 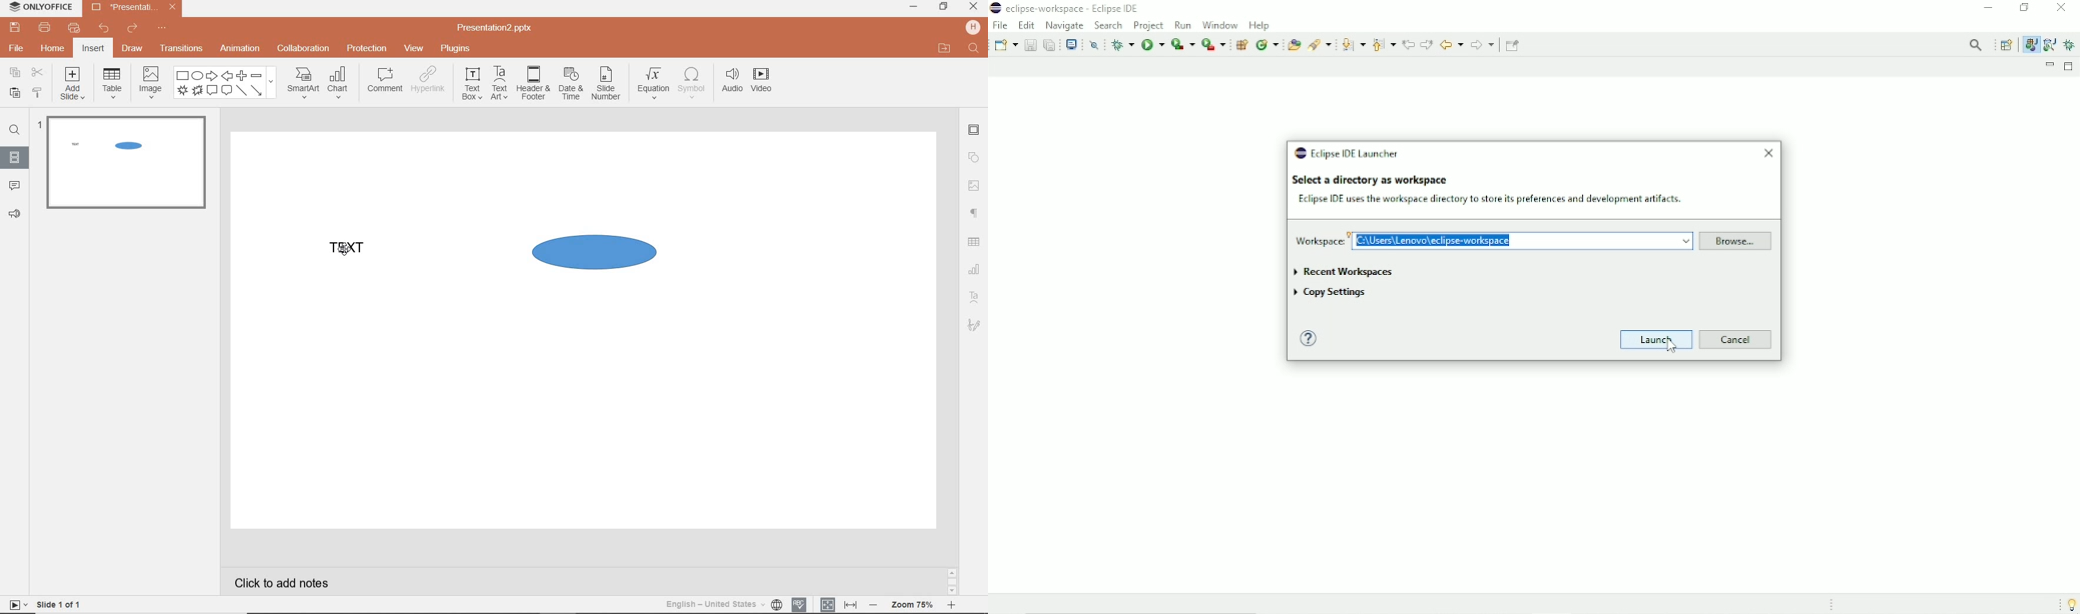 I want to click on date & time, so click(x=569, y=86).